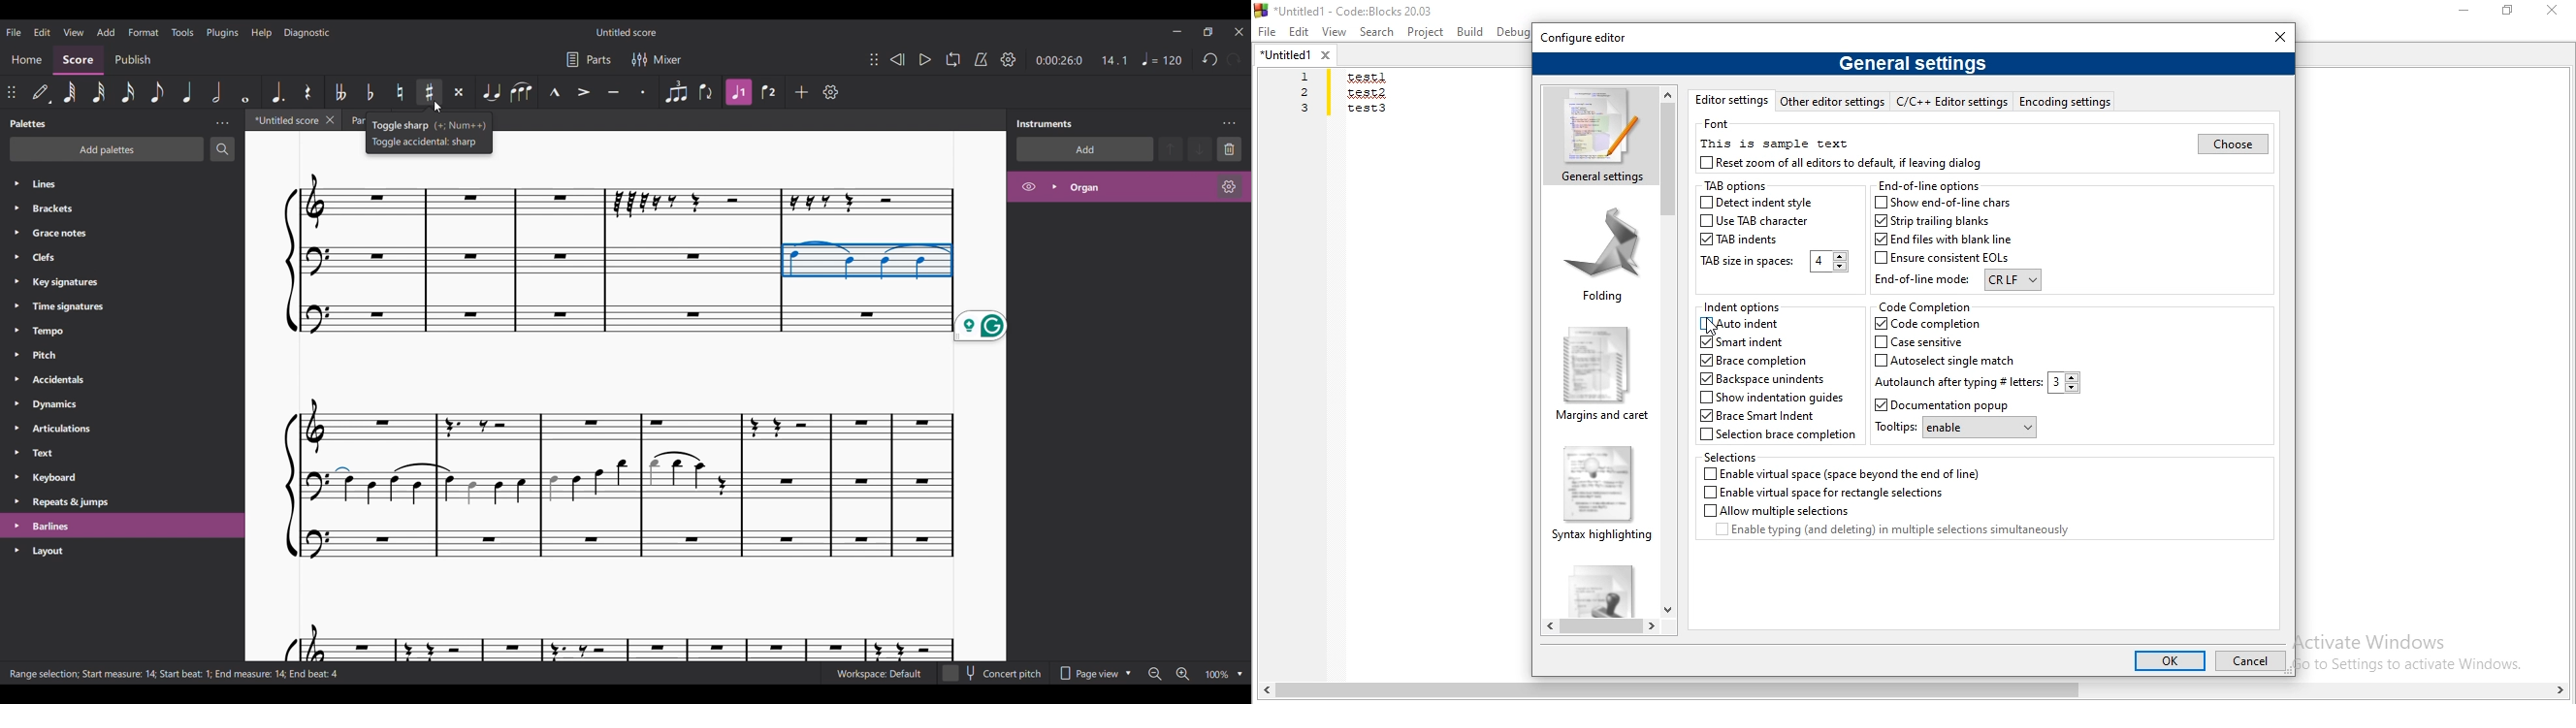 The image size is (2576, 728). I want to click on Change position of toolbar attached, so click(874, 59).